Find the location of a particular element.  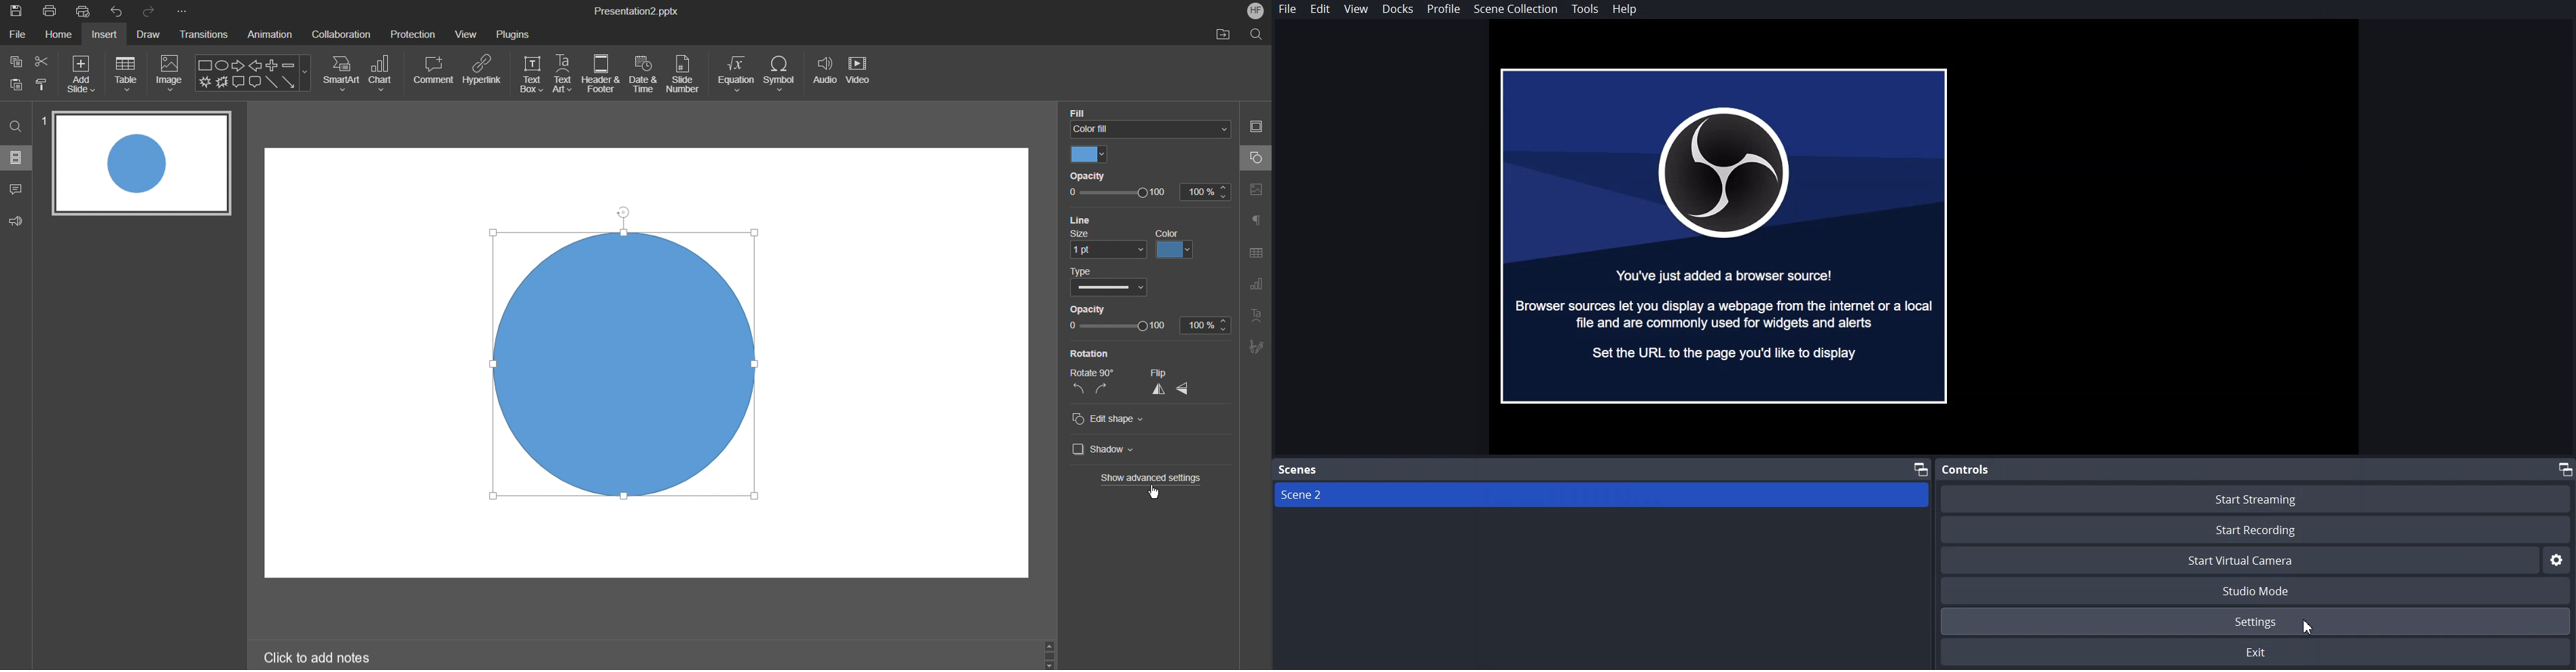

Rotate 90 is located at coordinates (1090, 372).